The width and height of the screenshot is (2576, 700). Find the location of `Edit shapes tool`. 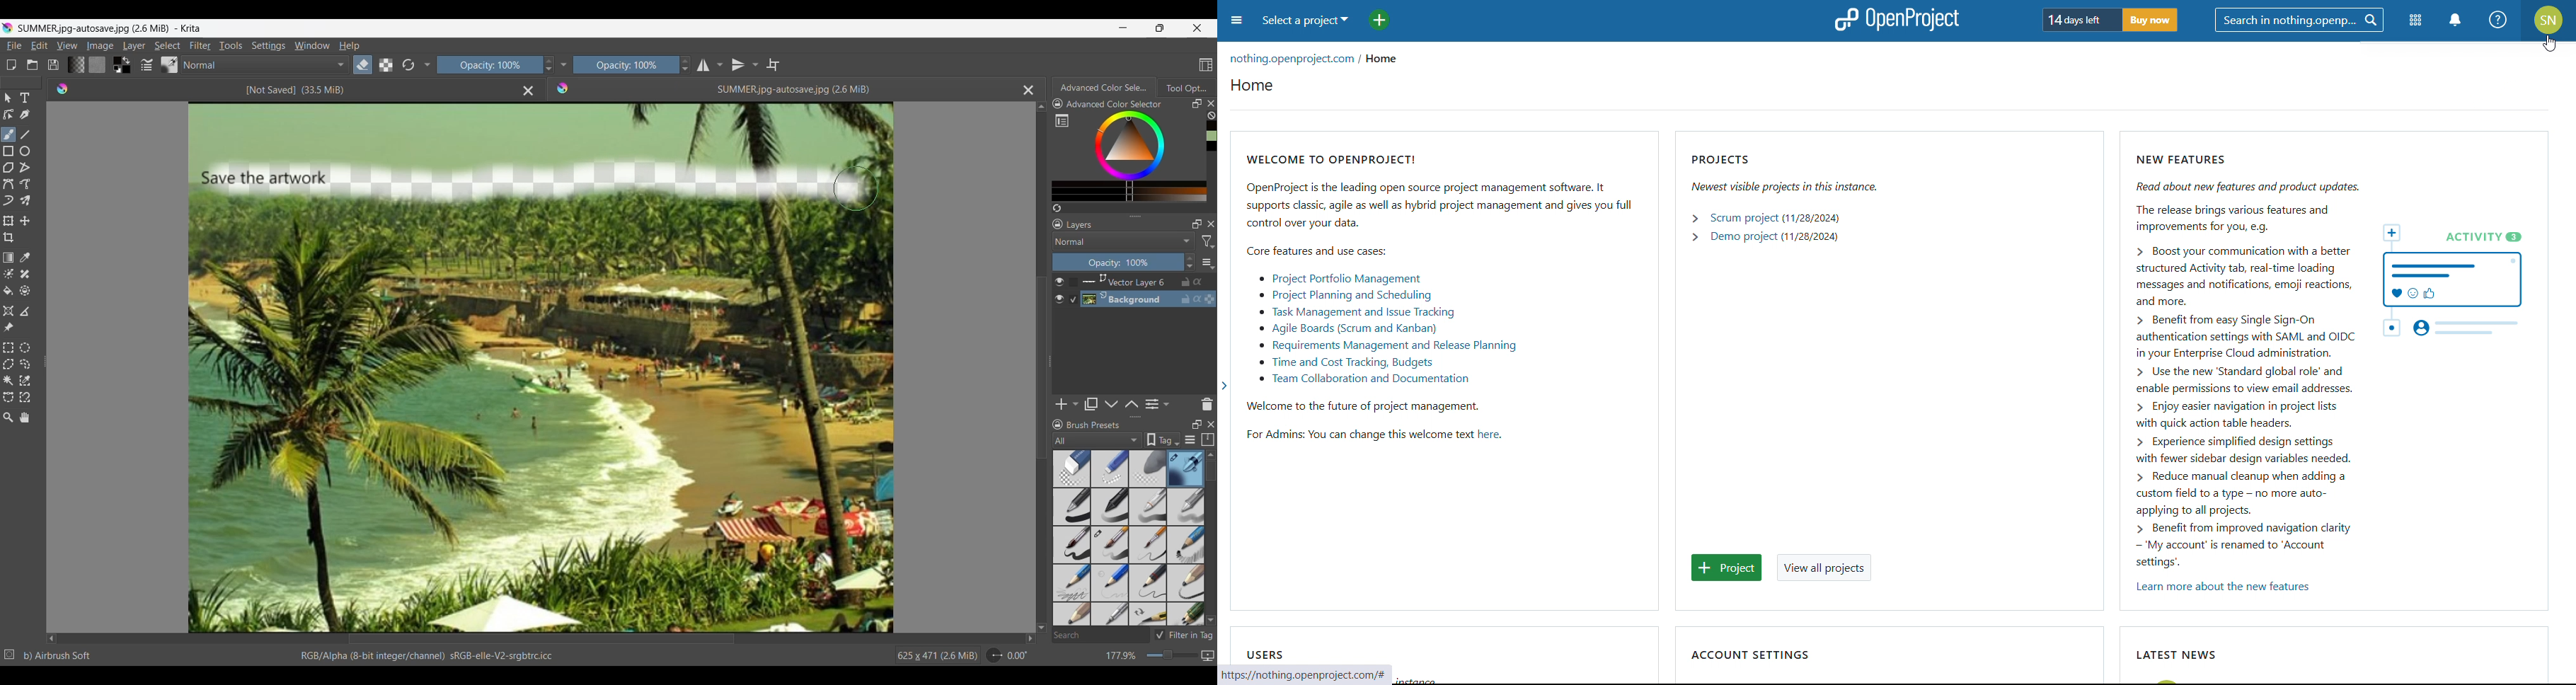

Edit shapes tool is located at coordinates (9, 114).